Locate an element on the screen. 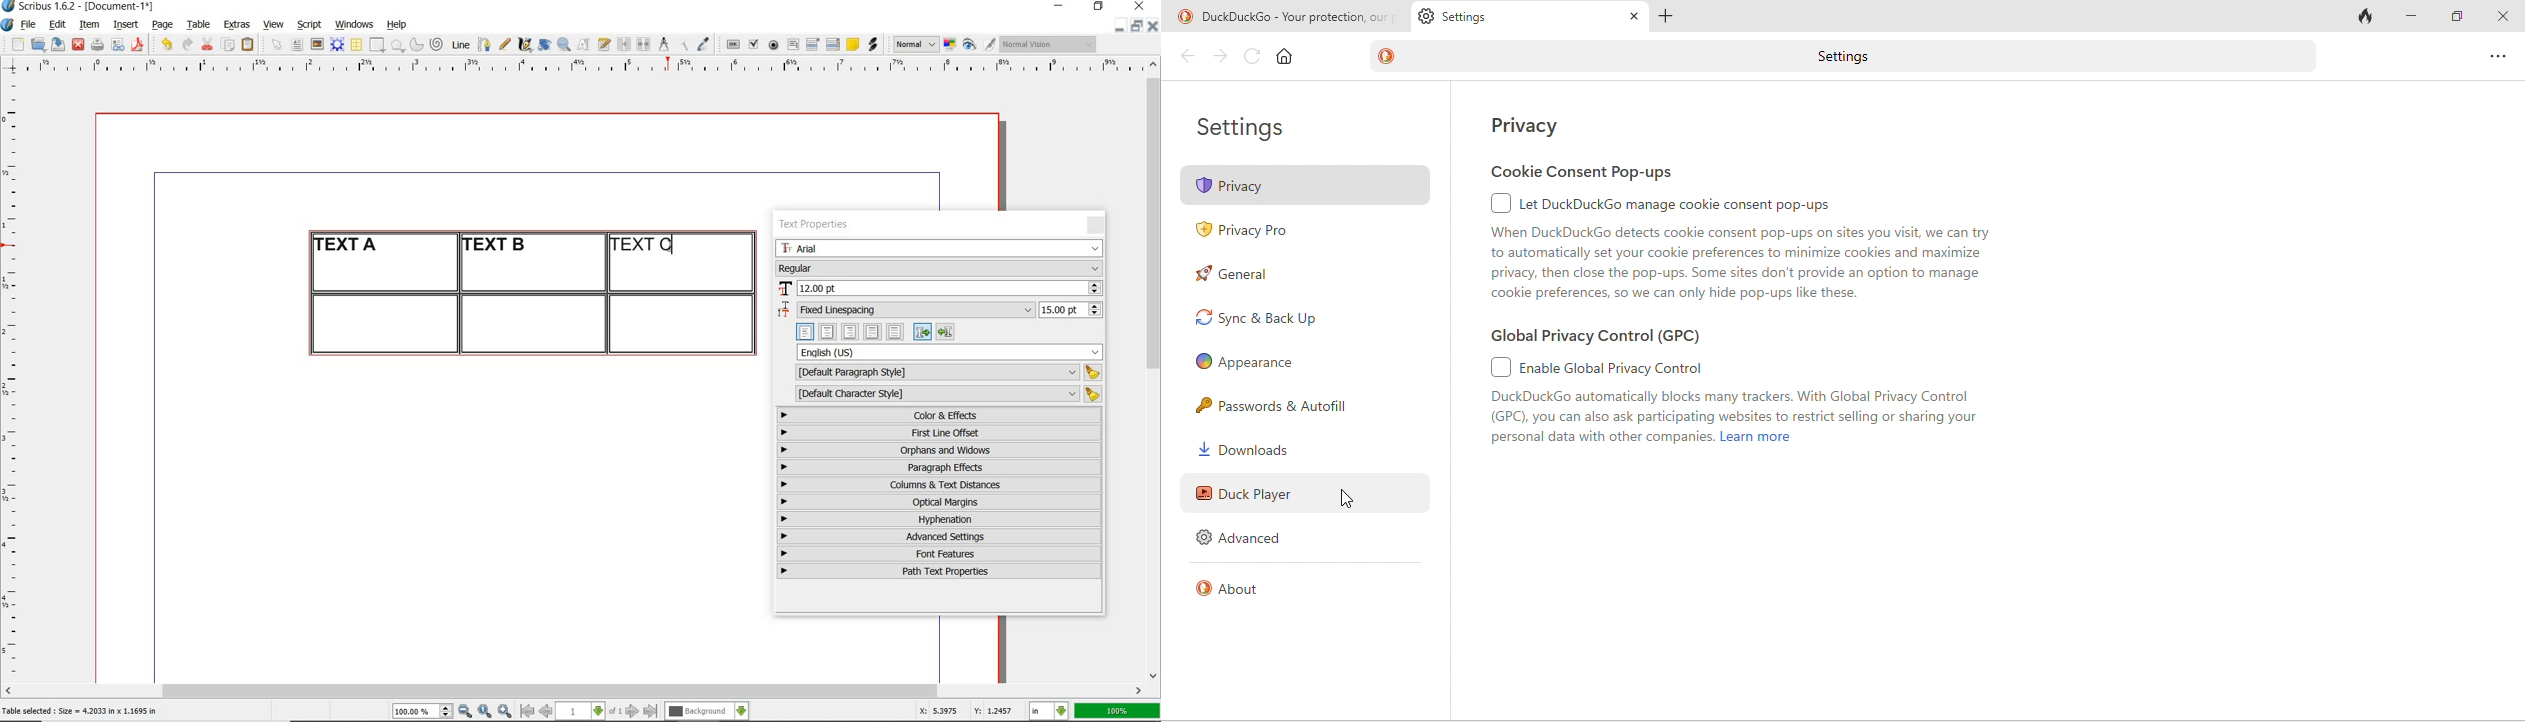  cut is located at coordinates (207, 44).